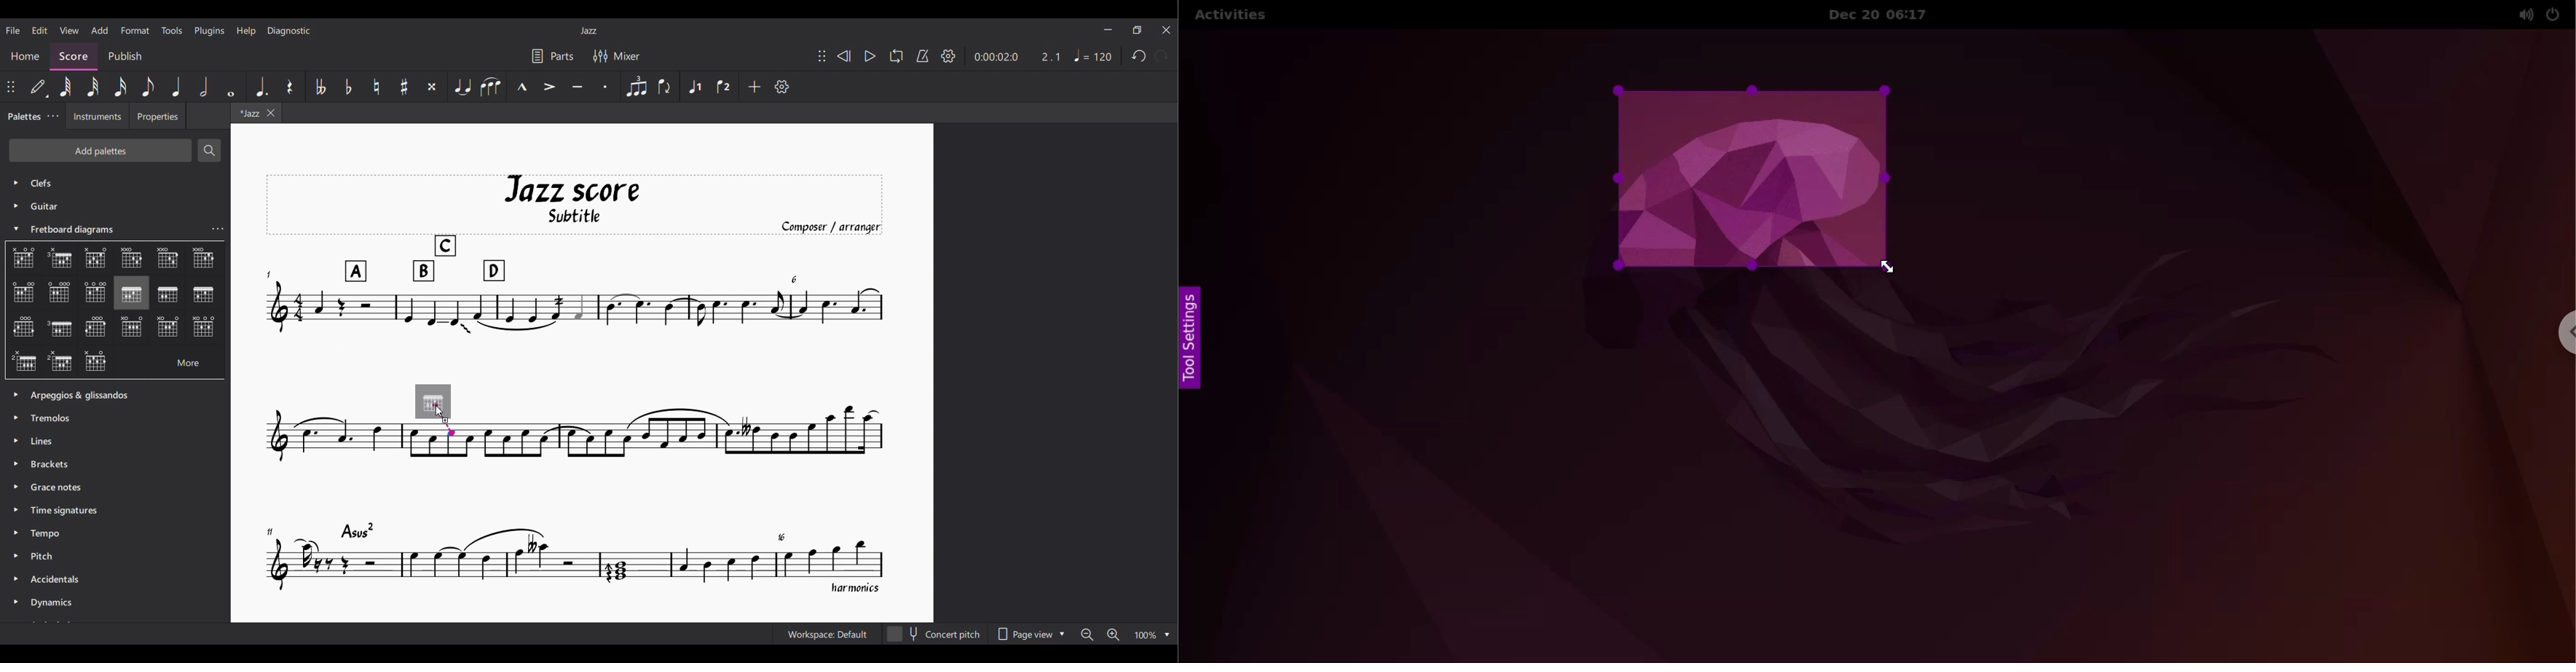  What do you see at coordinates (617, 56) in the screenshot?
I see `Mixer settings` at bounding box center [617, 56].